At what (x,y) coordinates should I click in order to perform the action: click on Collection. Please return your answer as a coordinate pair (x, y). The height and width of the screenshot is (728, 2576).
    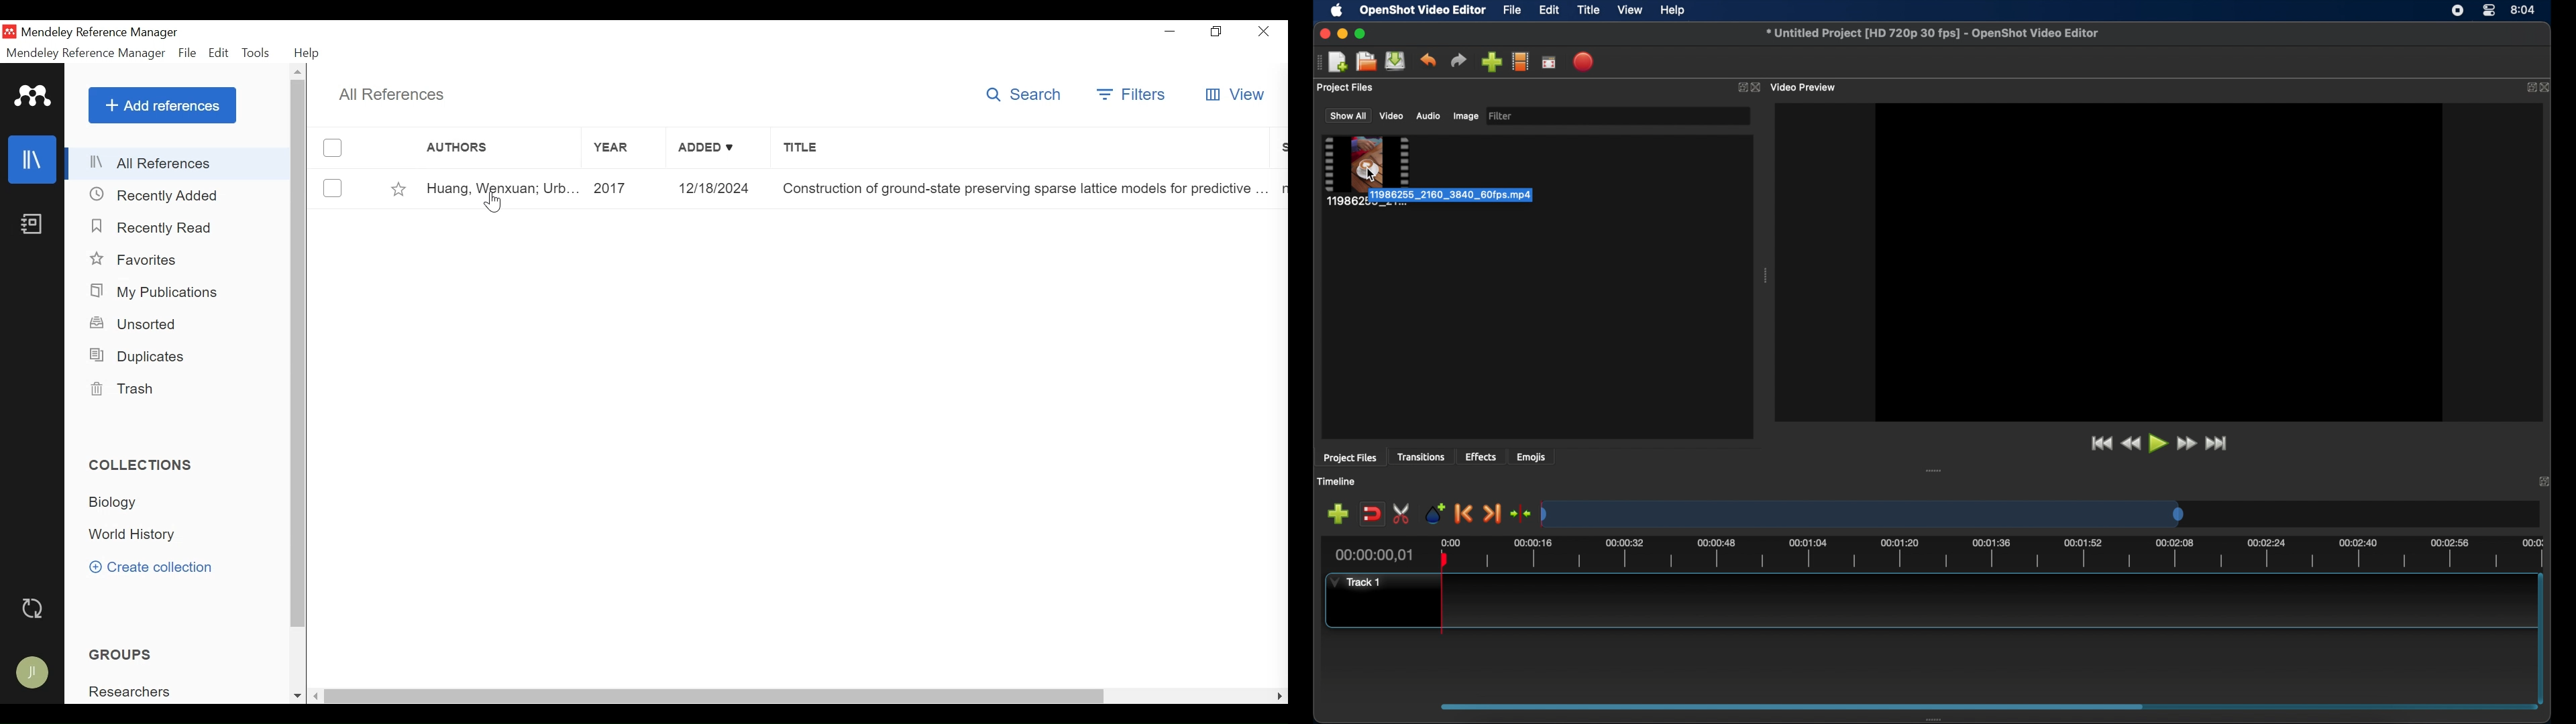
    Looking at the image, I should click on (111, 503).